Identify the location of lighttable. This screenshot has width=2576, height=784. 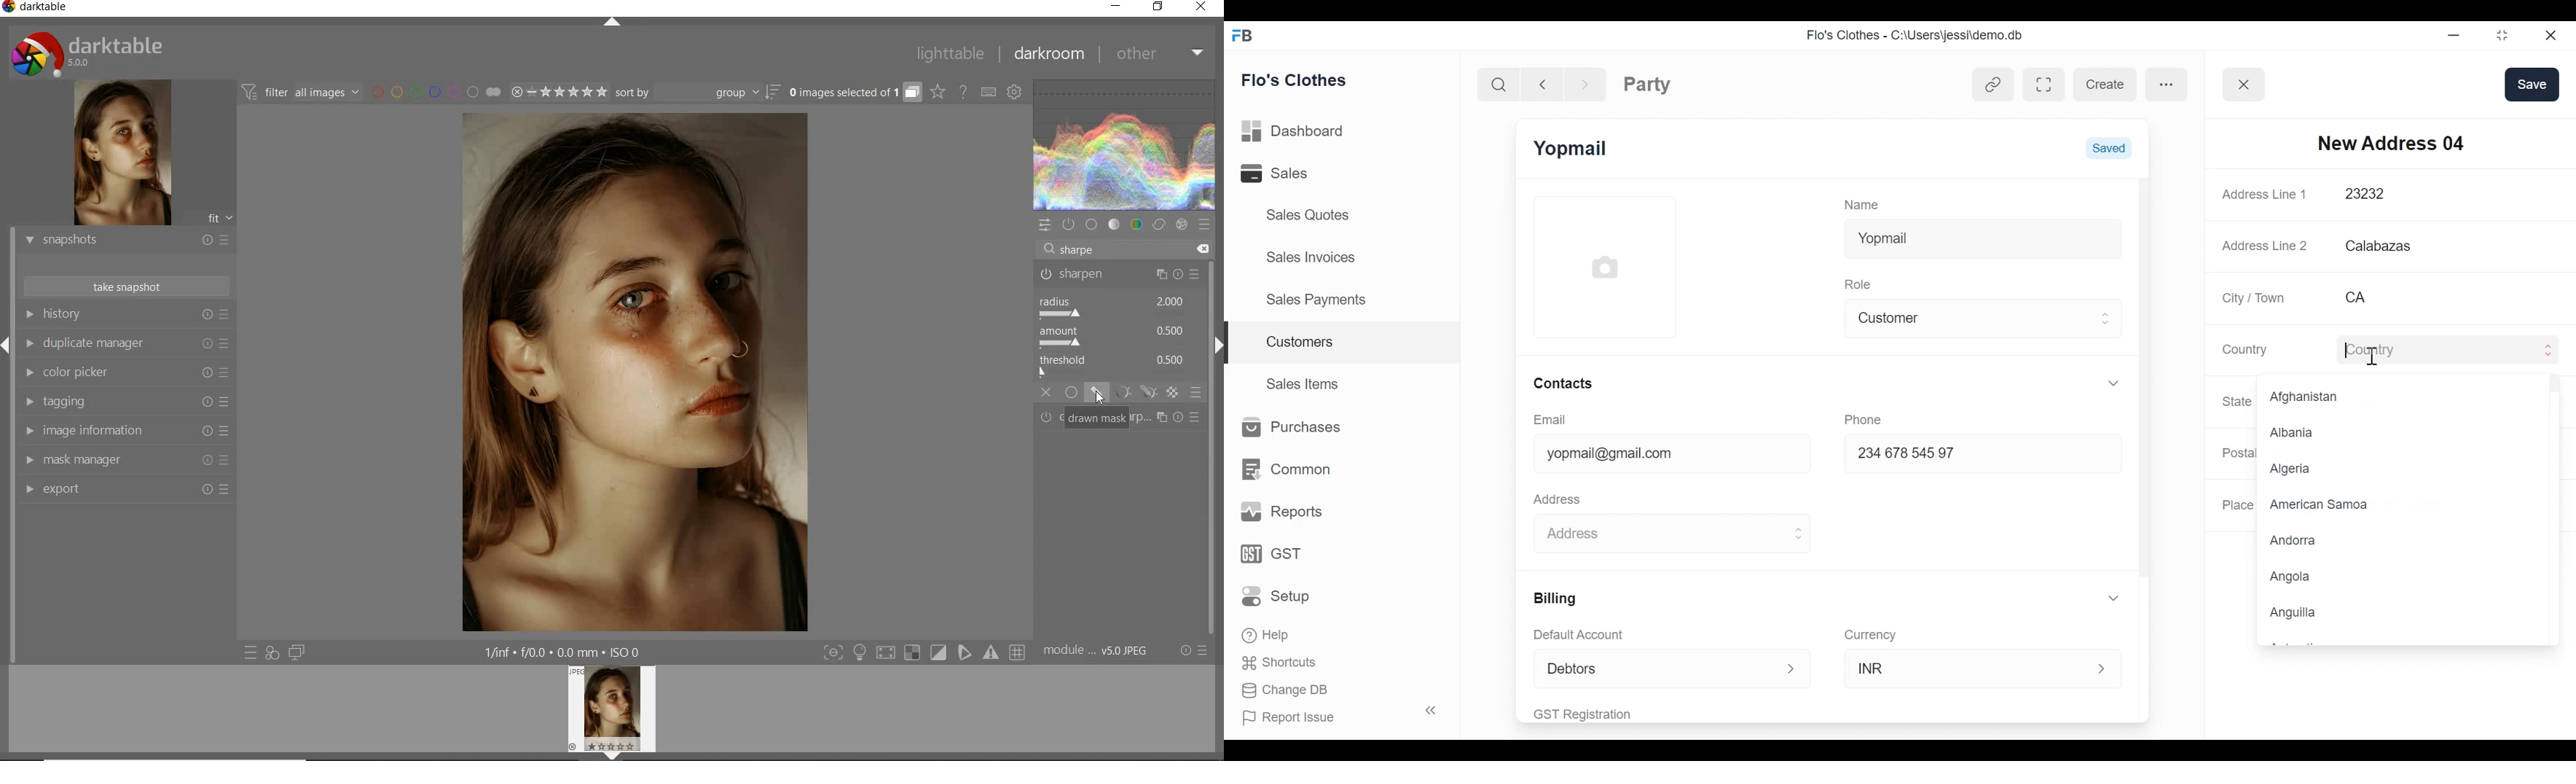
(951, 54).